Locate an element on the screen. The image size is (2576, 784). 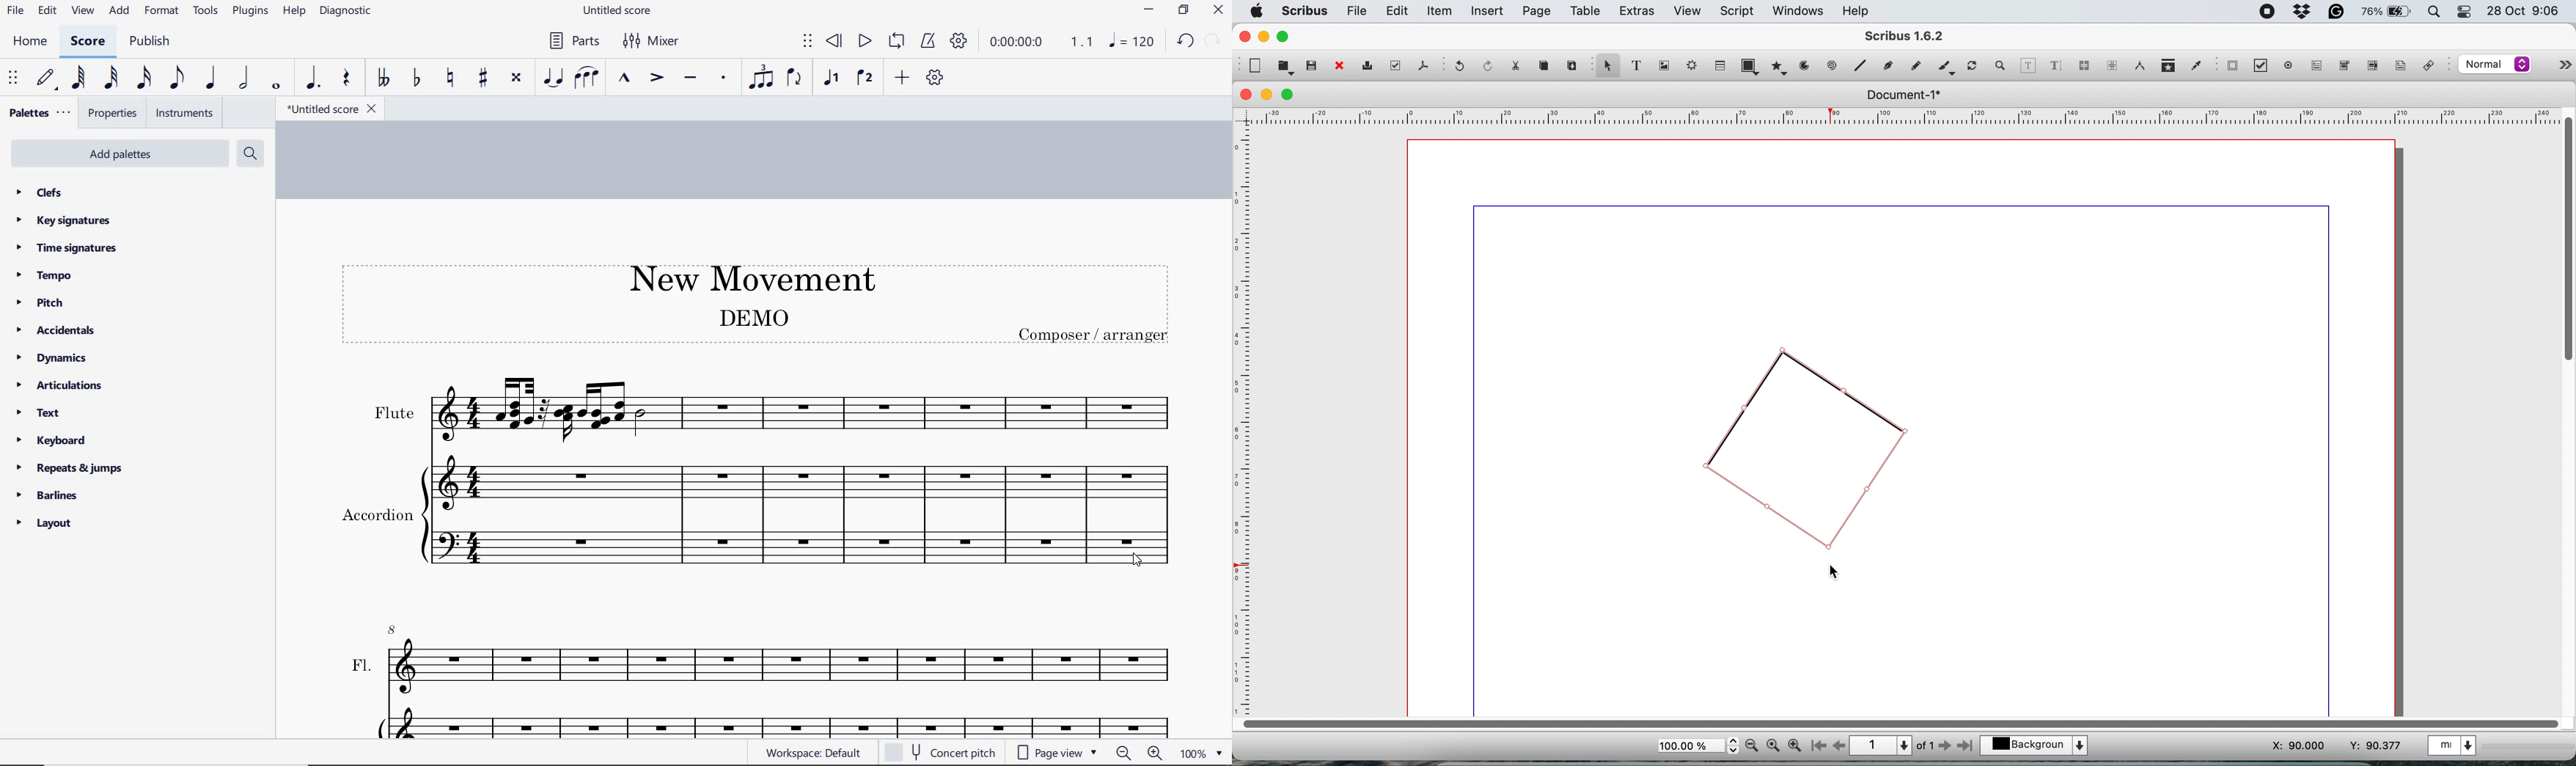
loop playback is located at coordinates (898, 42).